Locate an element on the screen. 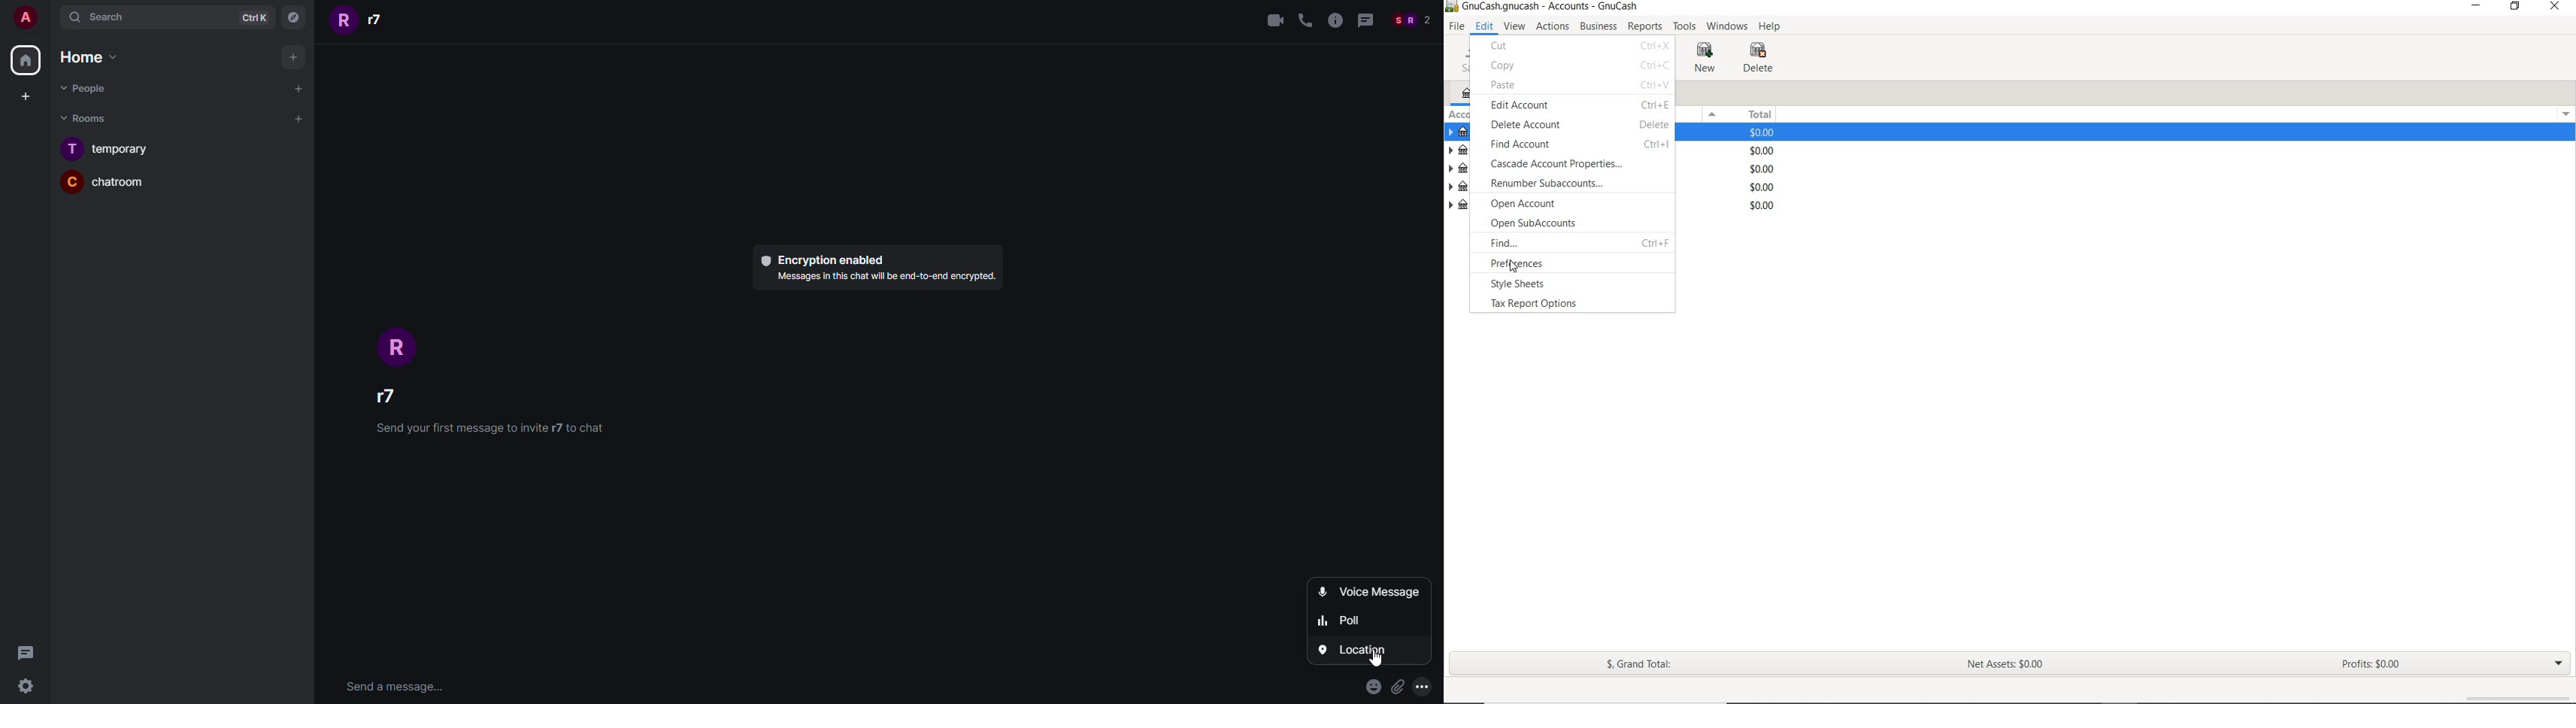 Image resolution: width=2576 pixels, height=728 pixels. WINDOWS is located at coordinates (1729, 26).